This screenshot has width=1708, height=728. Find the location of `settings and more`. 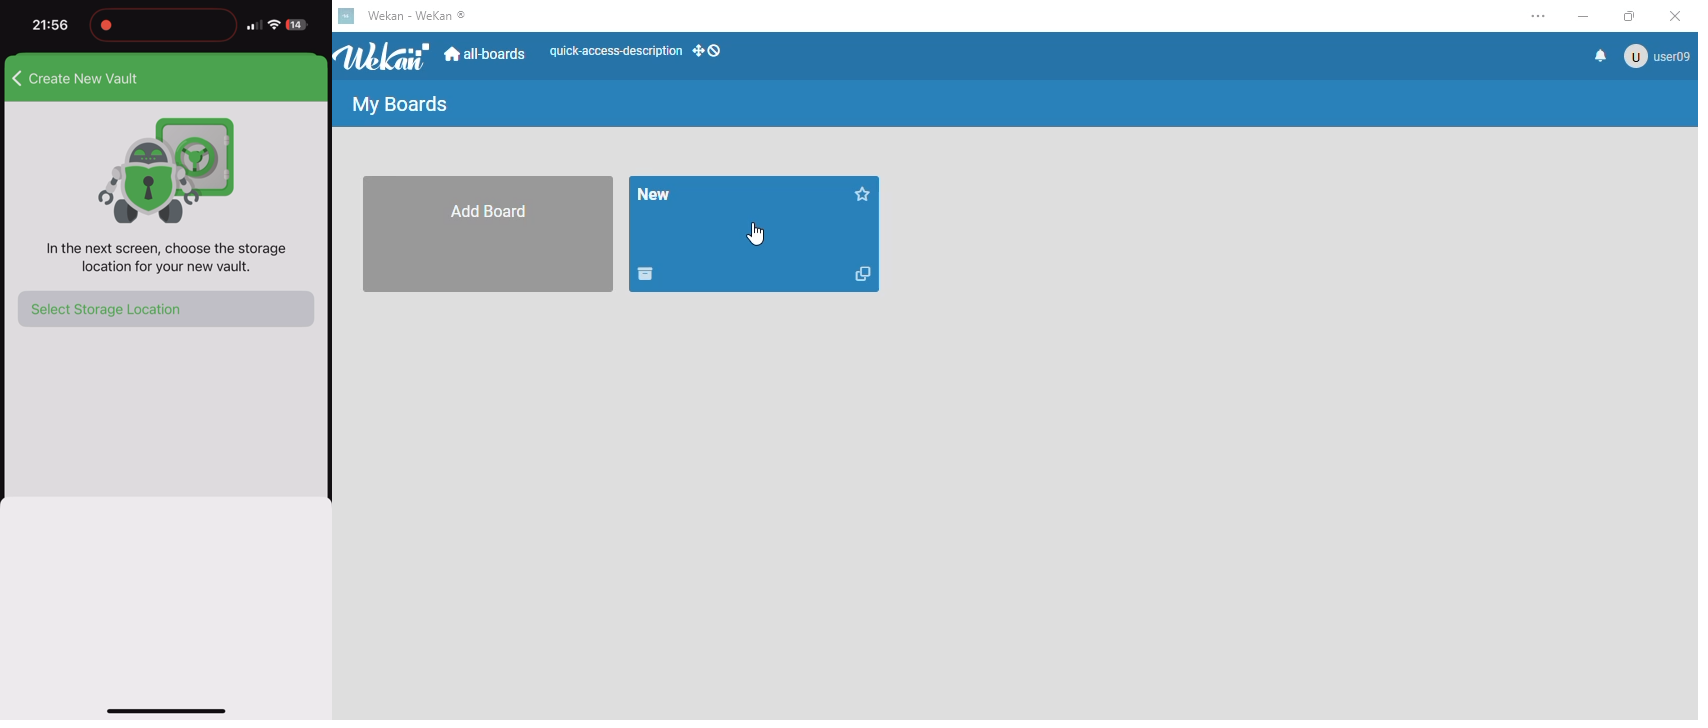

settings and more is located at coordinates (1539, 16).